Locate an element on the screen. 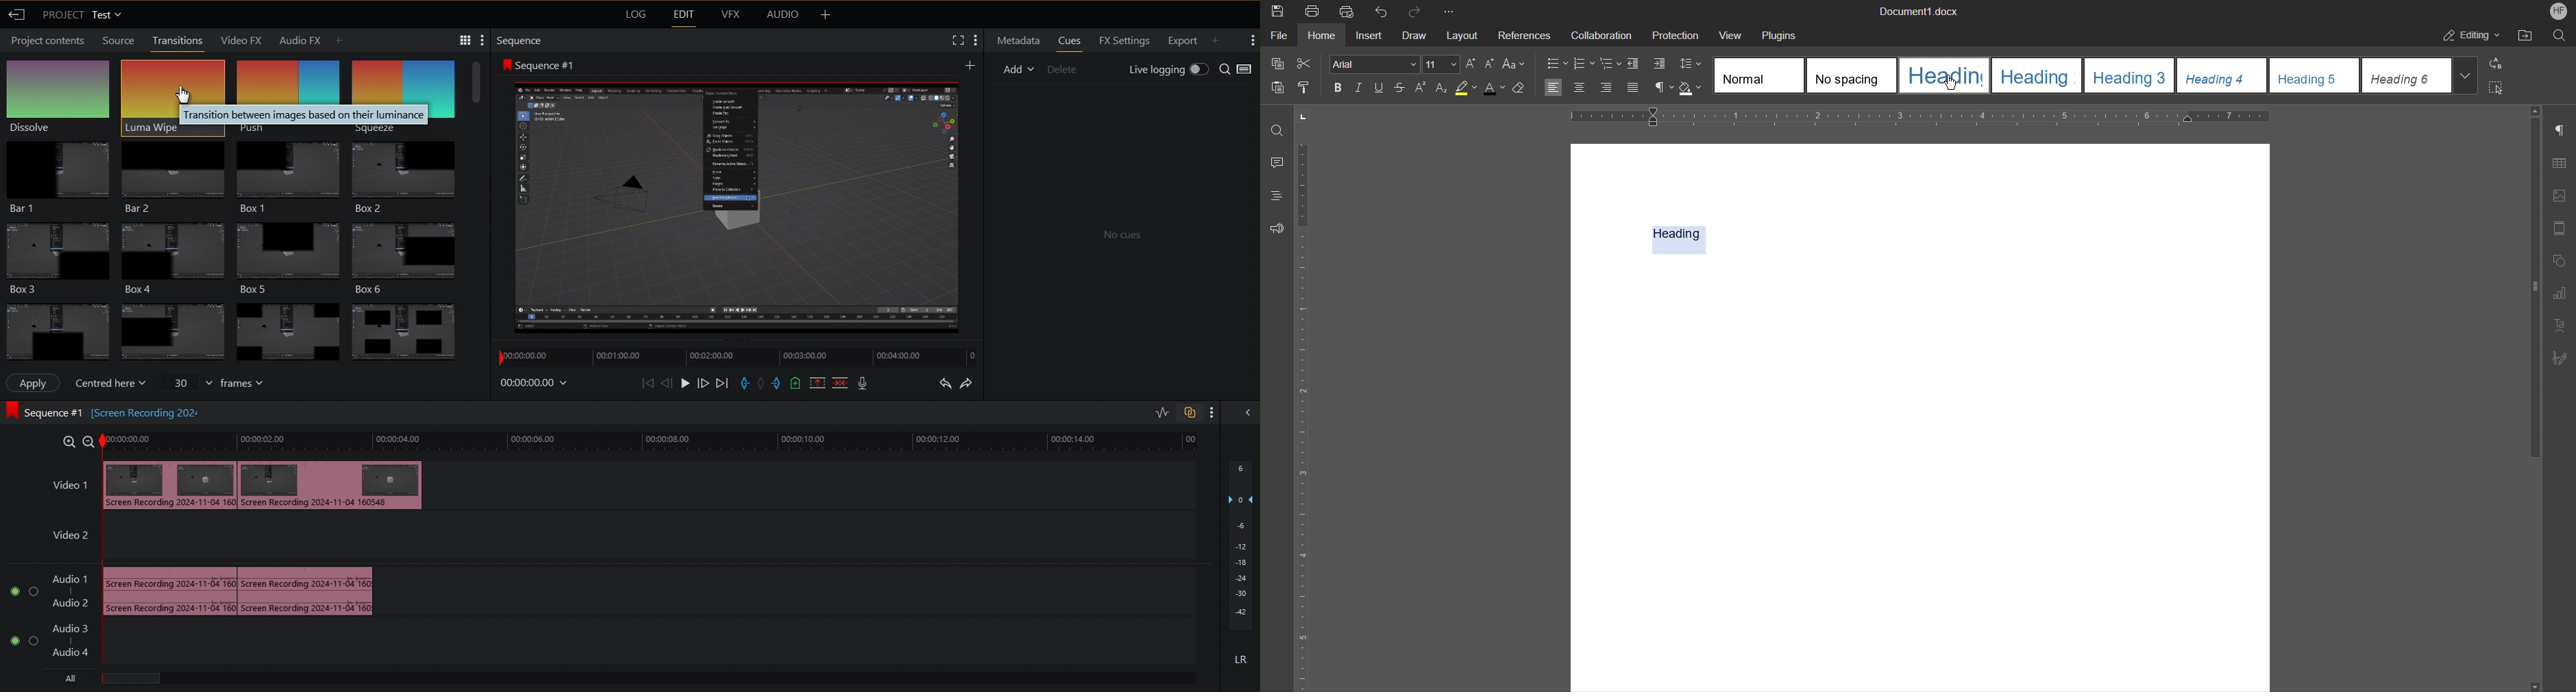 The height and width of the screenshot is (700, 2576). Box 3 is located at coordinates (56, 256).